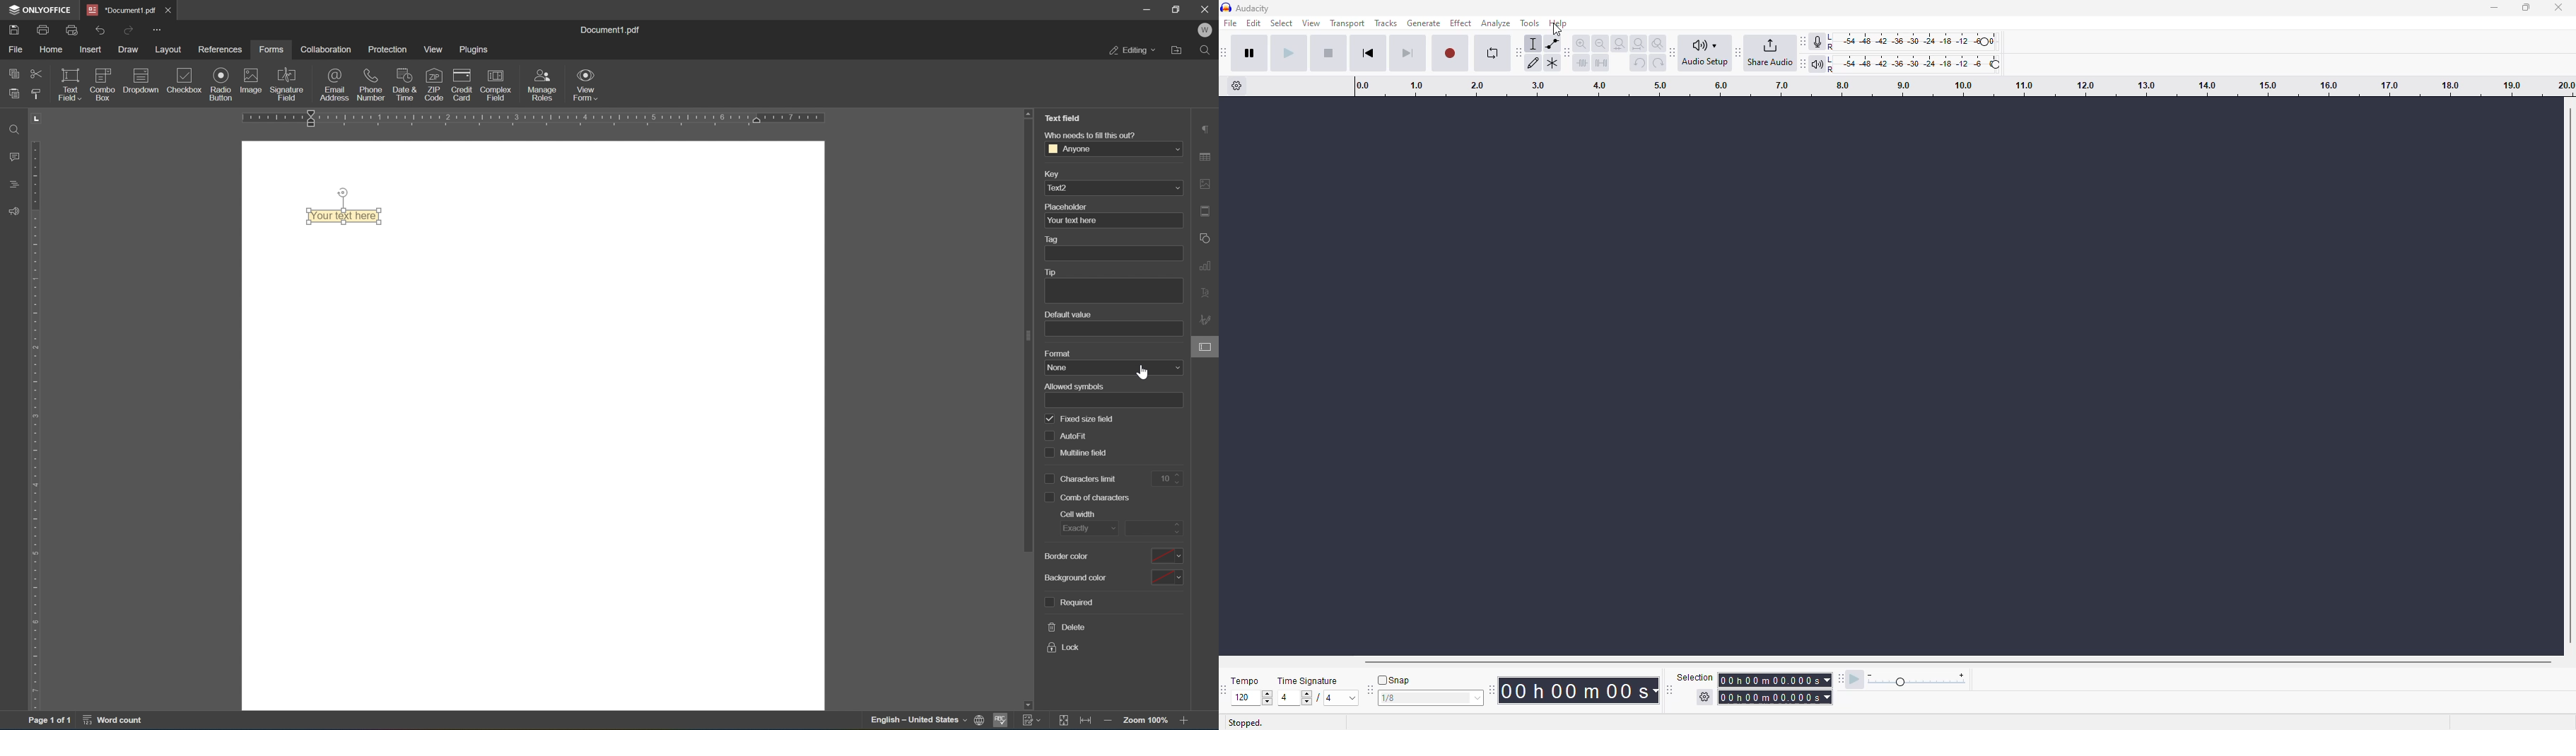 This screenshot has height=756, width=2576. I want to click on redo, so click(1657, 63).